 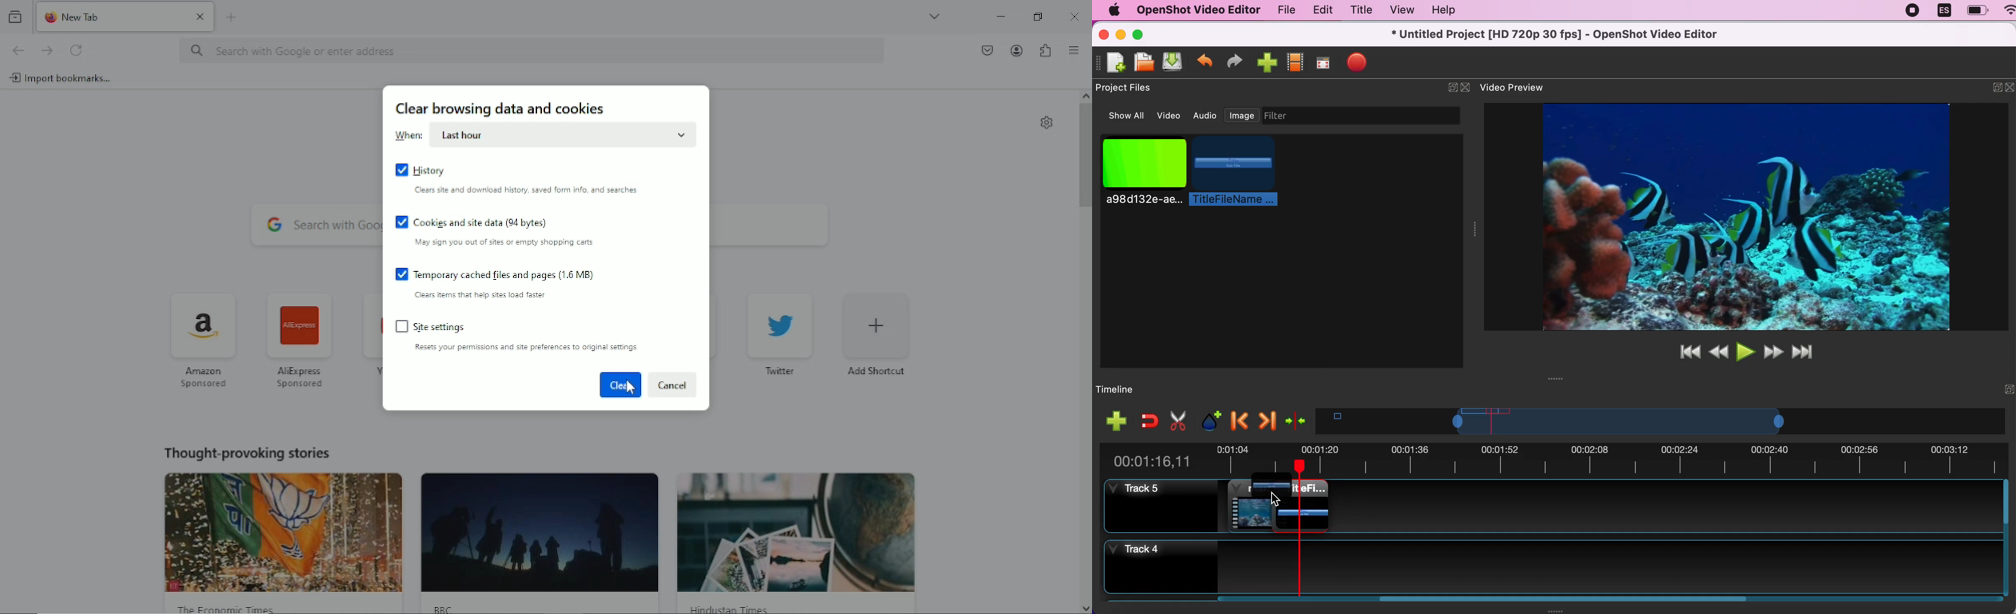 I want to click on cursor, so click(x=629, y=389).